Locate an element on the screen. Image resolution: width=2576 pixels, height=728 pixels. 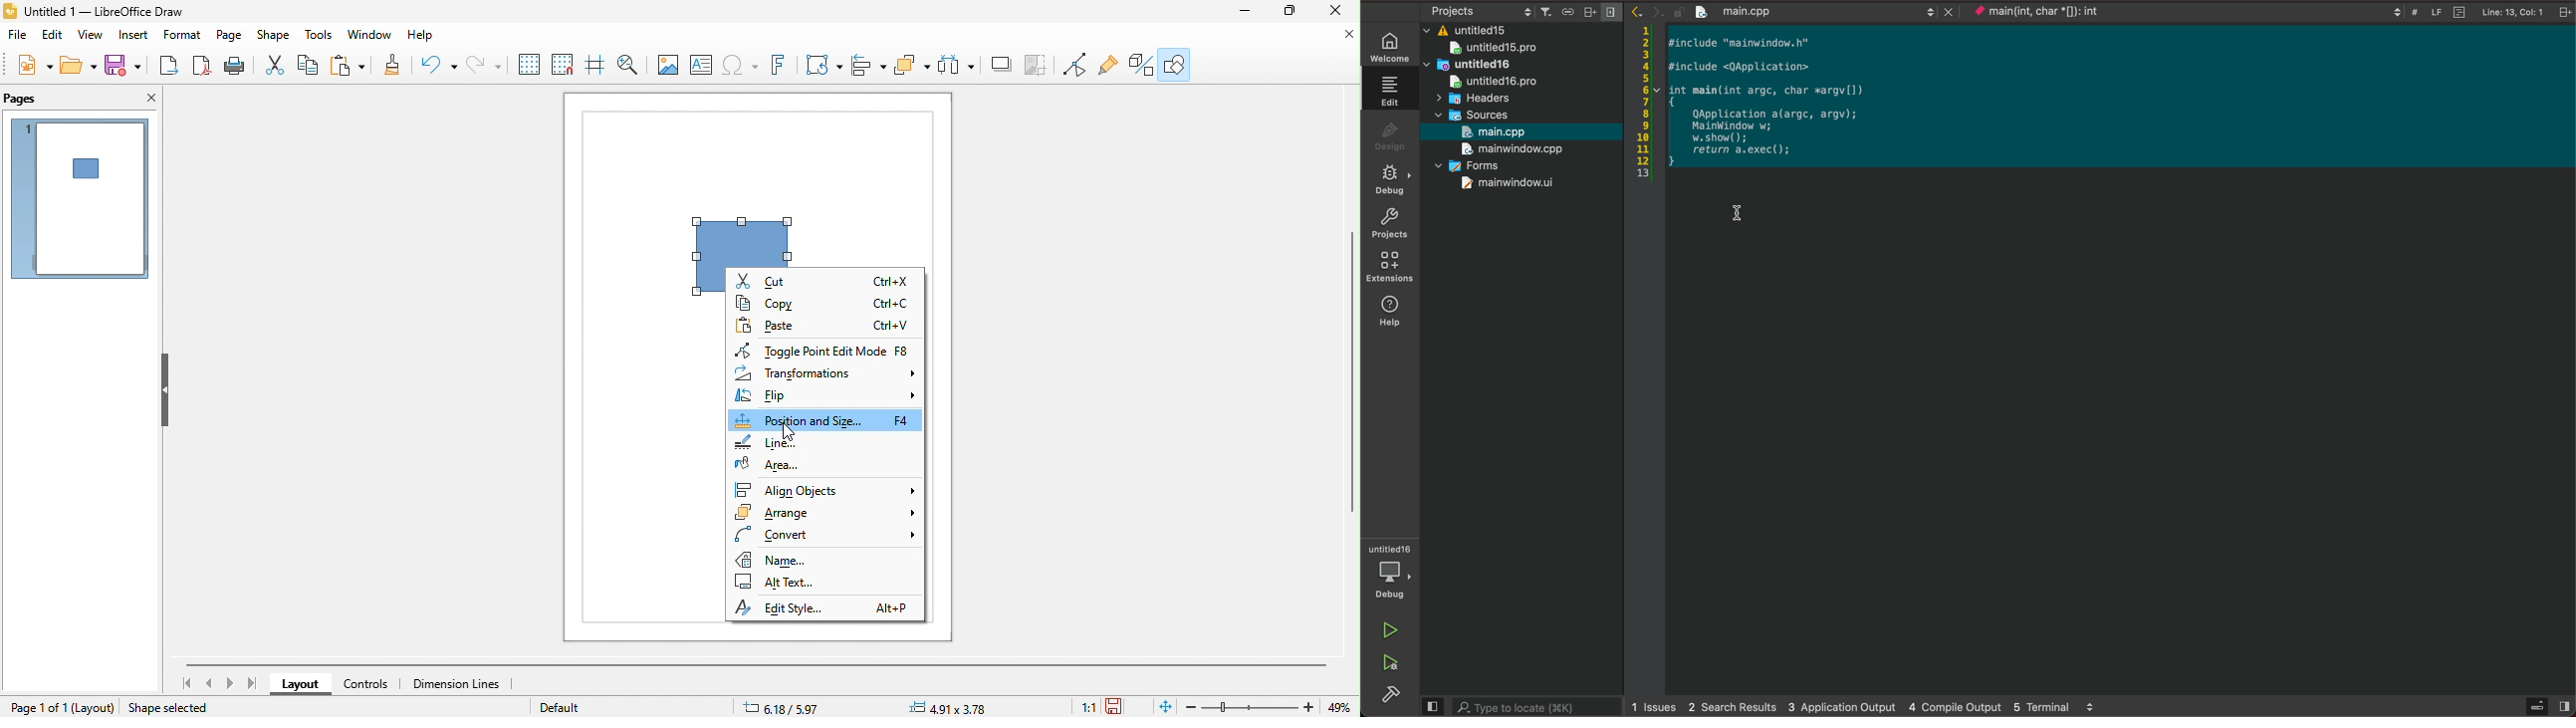
edit is located at coordinates (52, 35).